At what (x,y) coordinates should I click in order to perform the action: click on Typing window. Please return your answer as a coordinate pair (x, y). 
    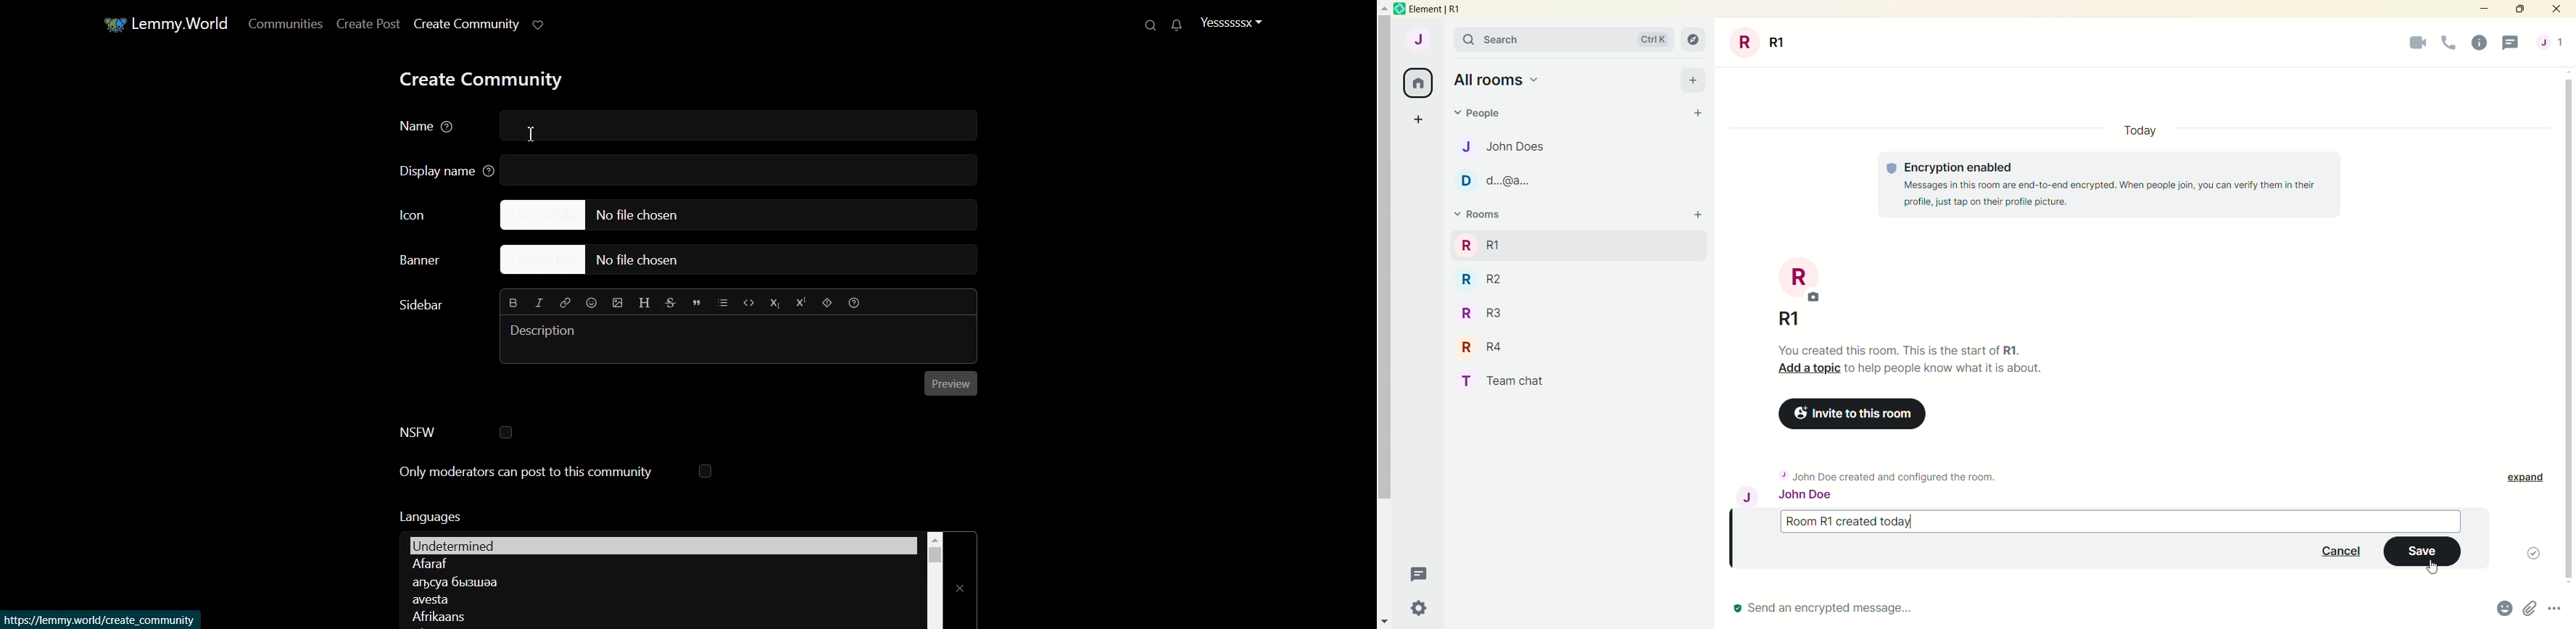
    Looking at the image, I should click on (740, 340).